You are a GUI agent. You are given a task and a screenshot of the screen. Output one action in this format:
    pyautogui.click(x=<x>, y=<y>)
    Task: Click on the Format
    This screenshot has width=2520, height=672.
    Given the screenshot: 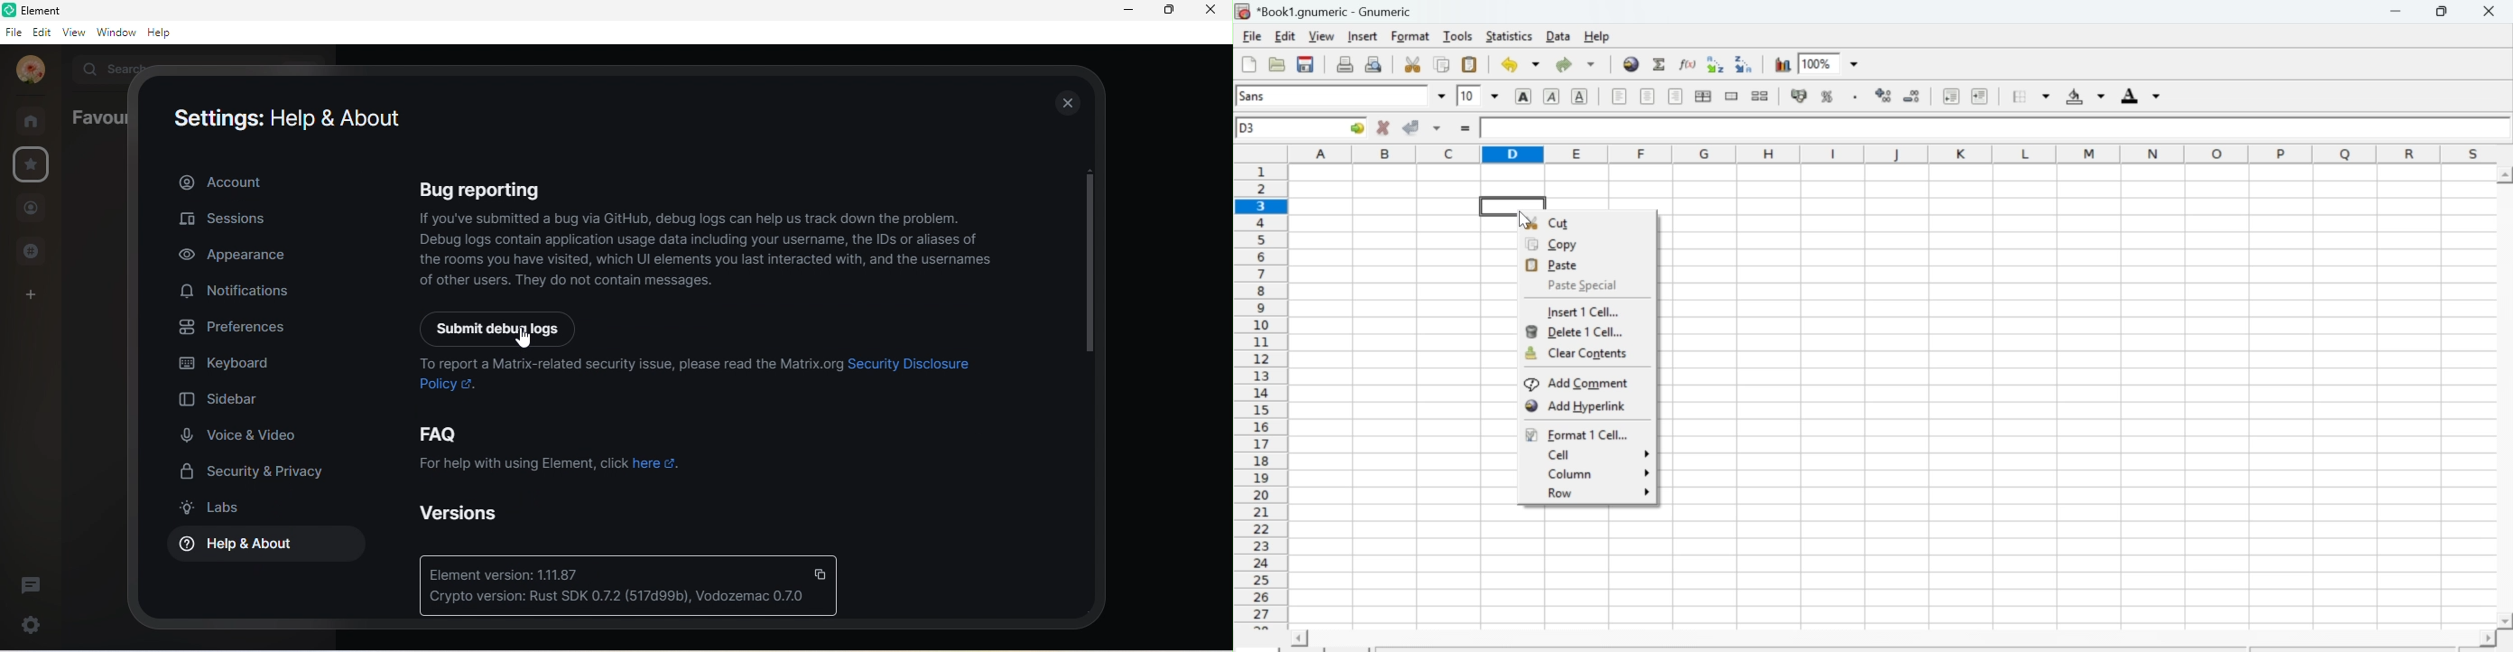 What is the action you would take?
    pyautogui.click(x=1411, y=36)
    